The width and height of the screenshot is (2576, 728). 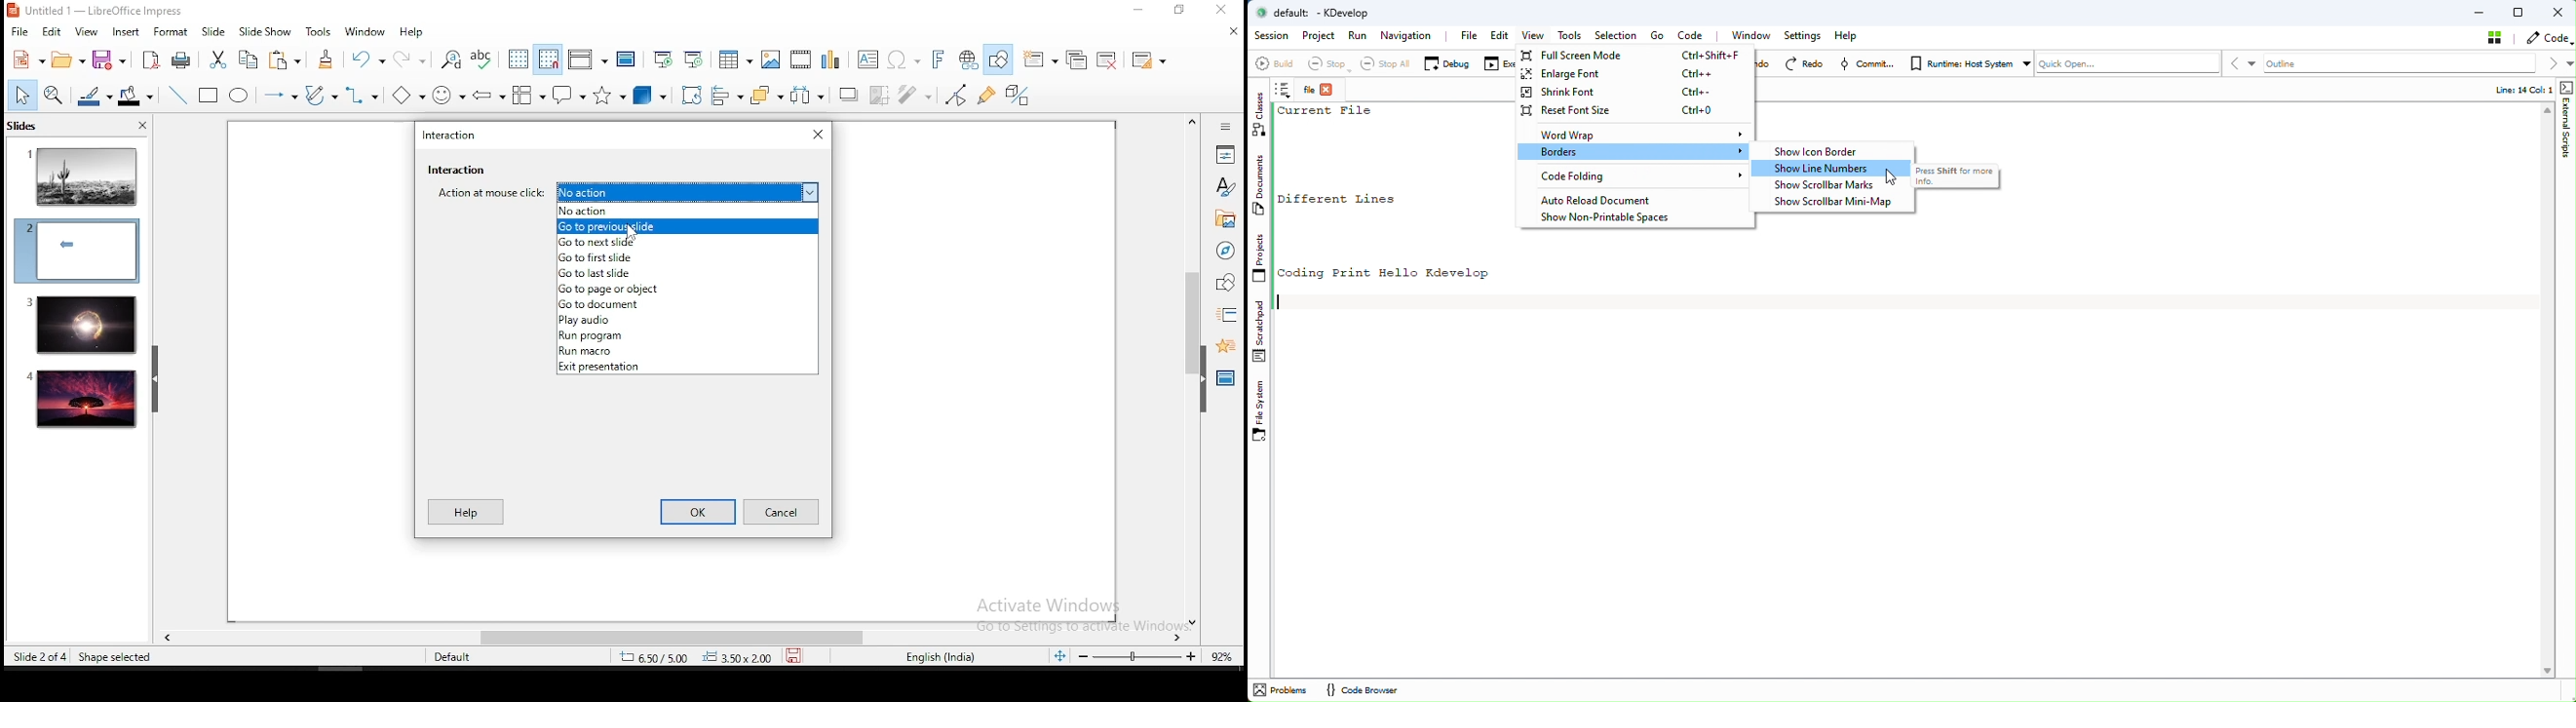 I want to click on help, so click(x=413, y=32).